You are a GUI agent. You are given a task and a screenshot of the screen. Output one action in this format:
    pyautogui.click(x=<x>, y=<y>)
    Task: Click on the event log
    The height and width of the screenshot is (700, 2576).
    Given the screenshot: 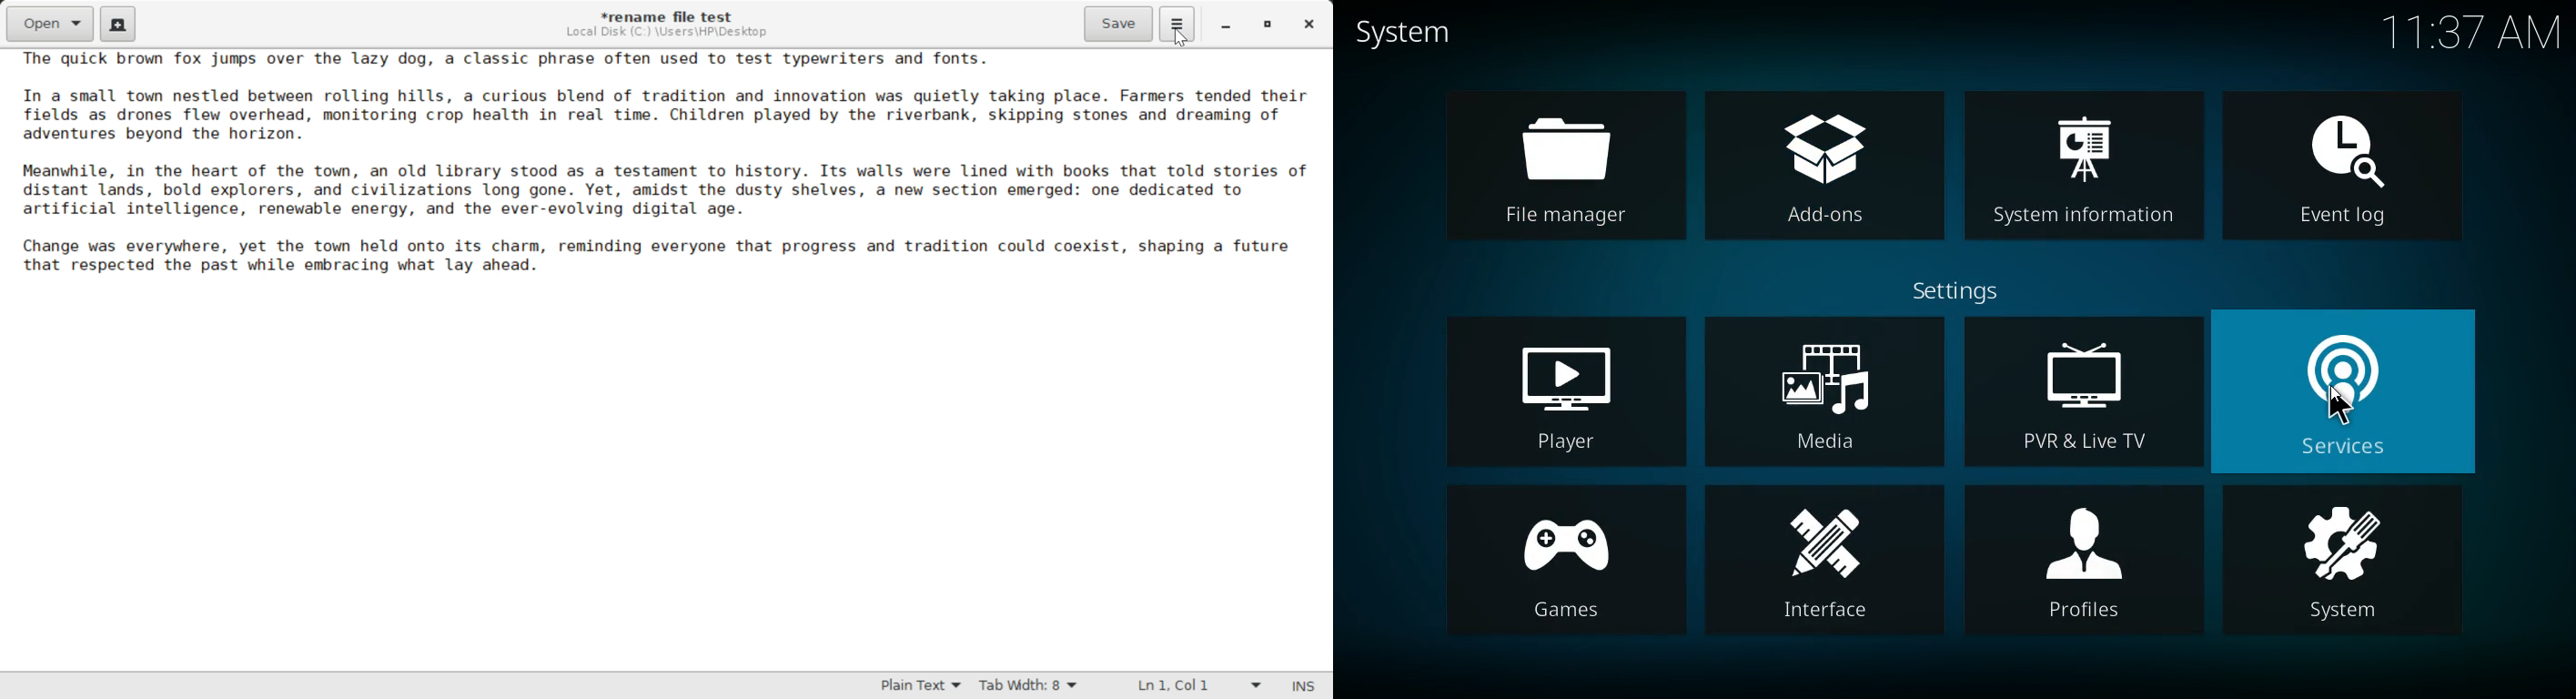 What is the action you would take?
    pyautogui.click(x=2348, y=161)
    